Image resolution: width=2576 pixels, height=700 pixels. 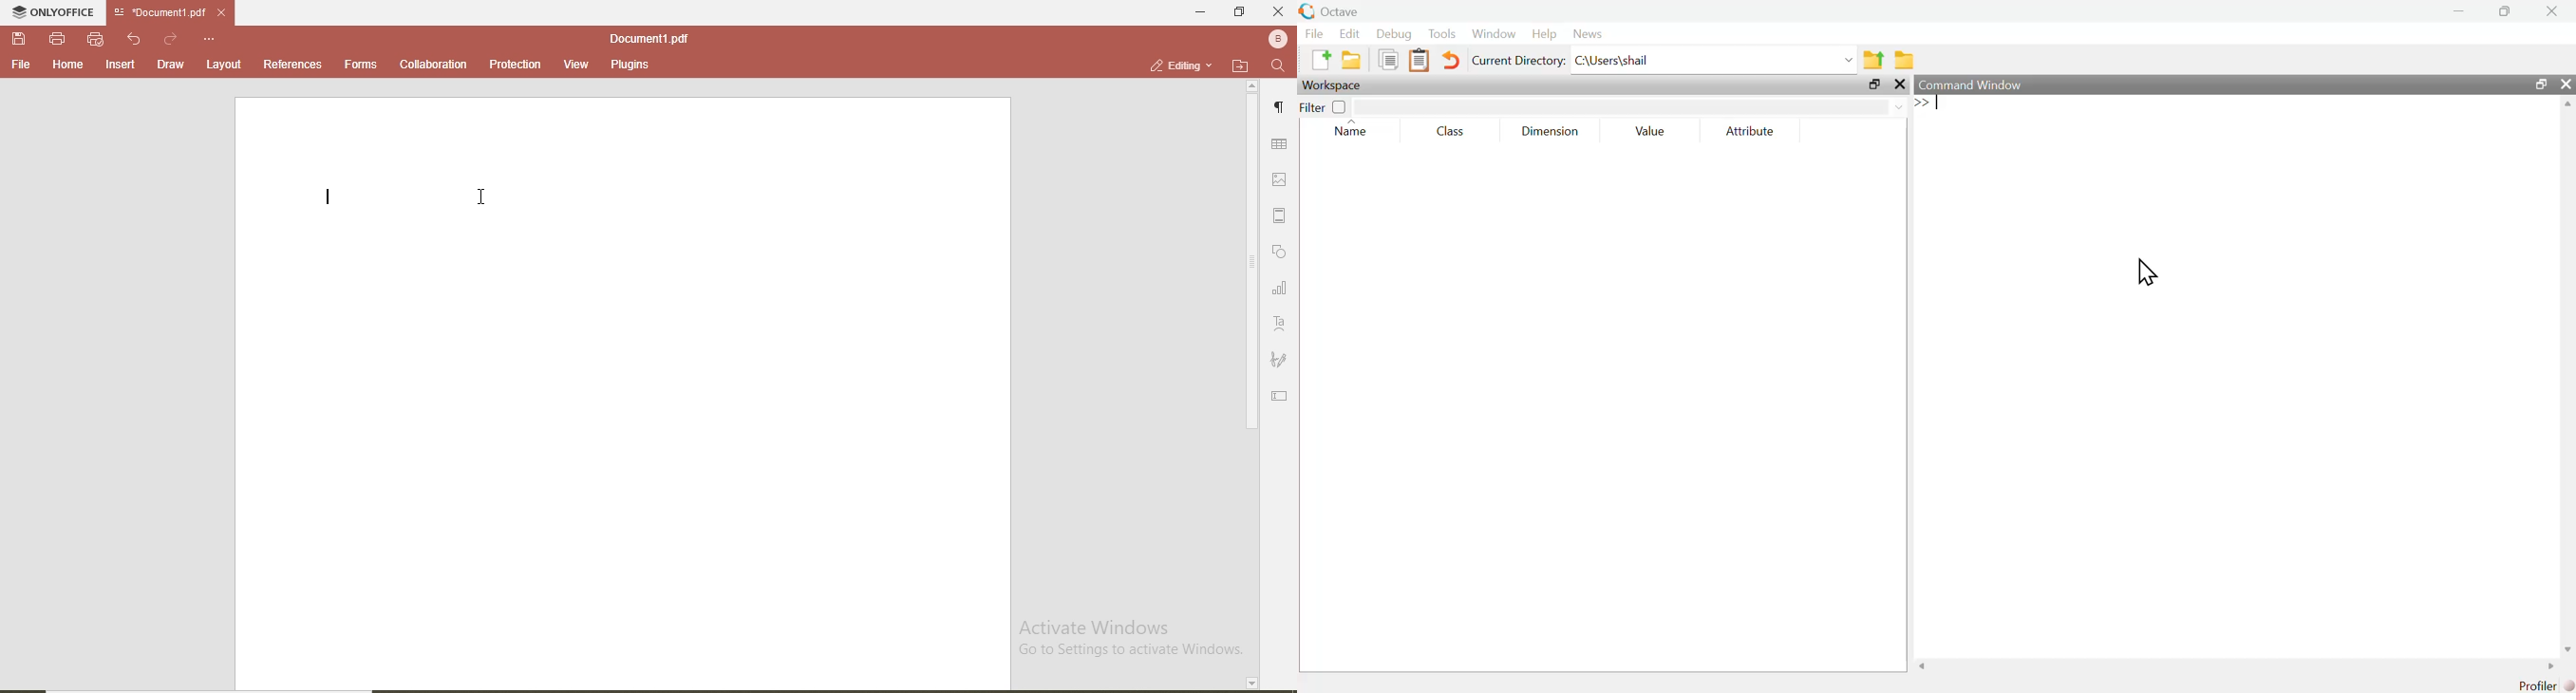 What do you see at coordinates (1932, 105) in the screenshot?
I see `typing cursor` at bounding box center [1932, 105].